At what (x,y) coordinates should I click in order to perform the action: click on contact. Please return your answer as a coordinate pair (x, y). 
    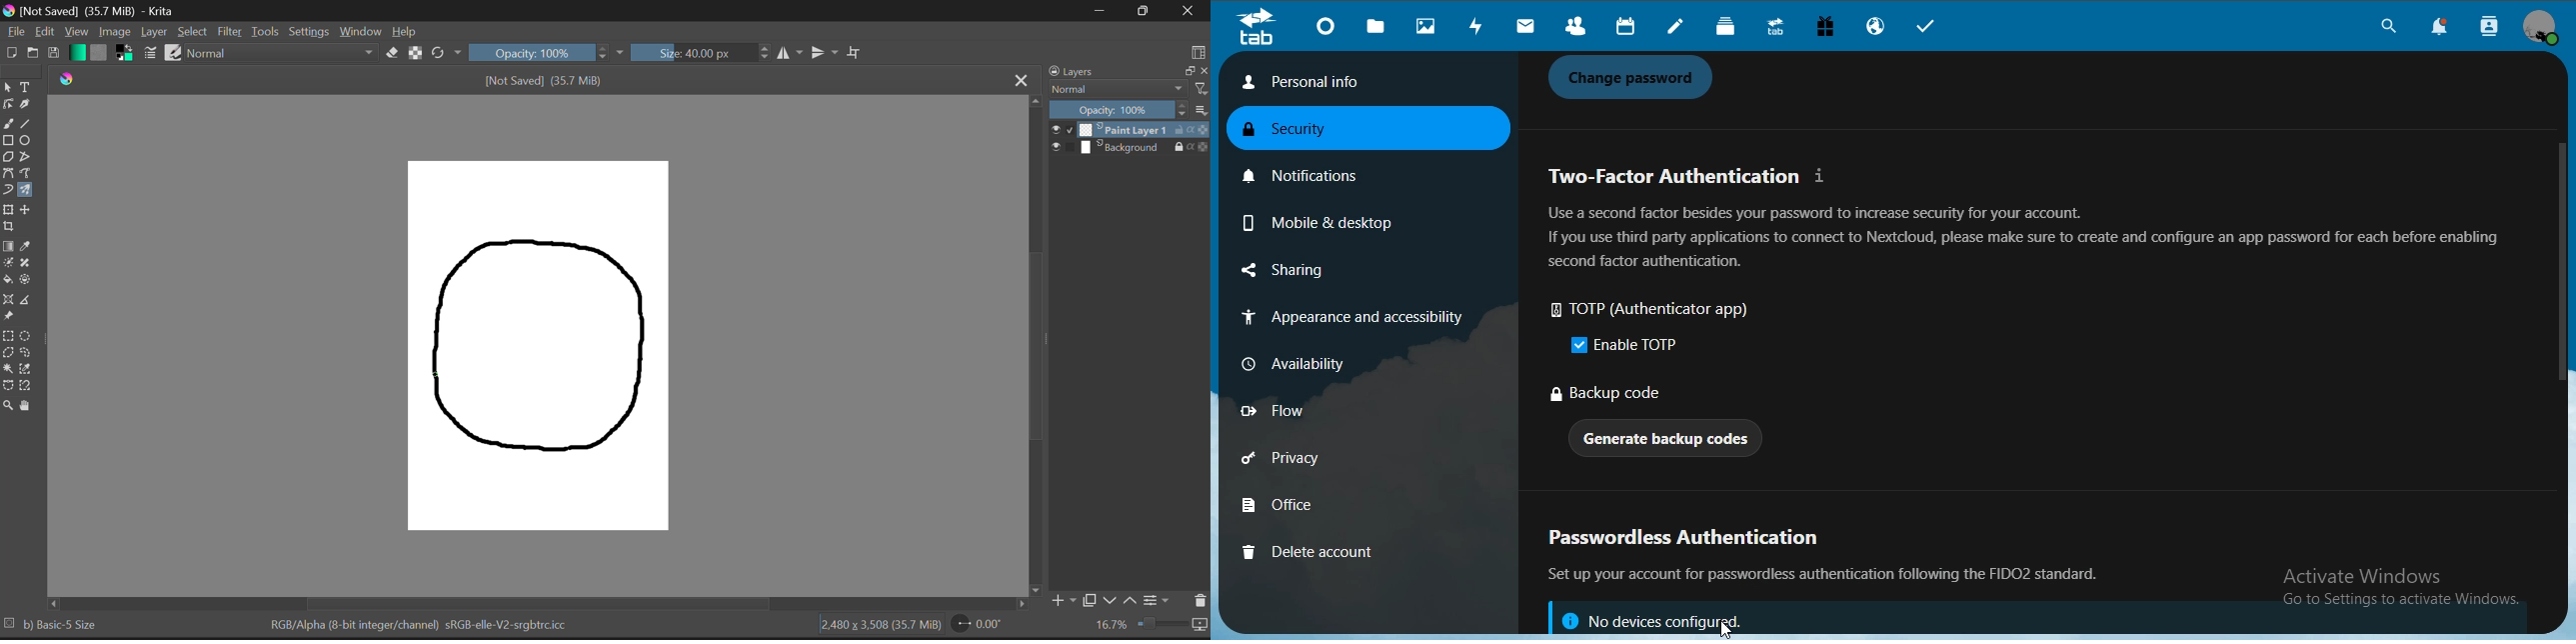
    Looking at the image, I should click on (1575, 27).